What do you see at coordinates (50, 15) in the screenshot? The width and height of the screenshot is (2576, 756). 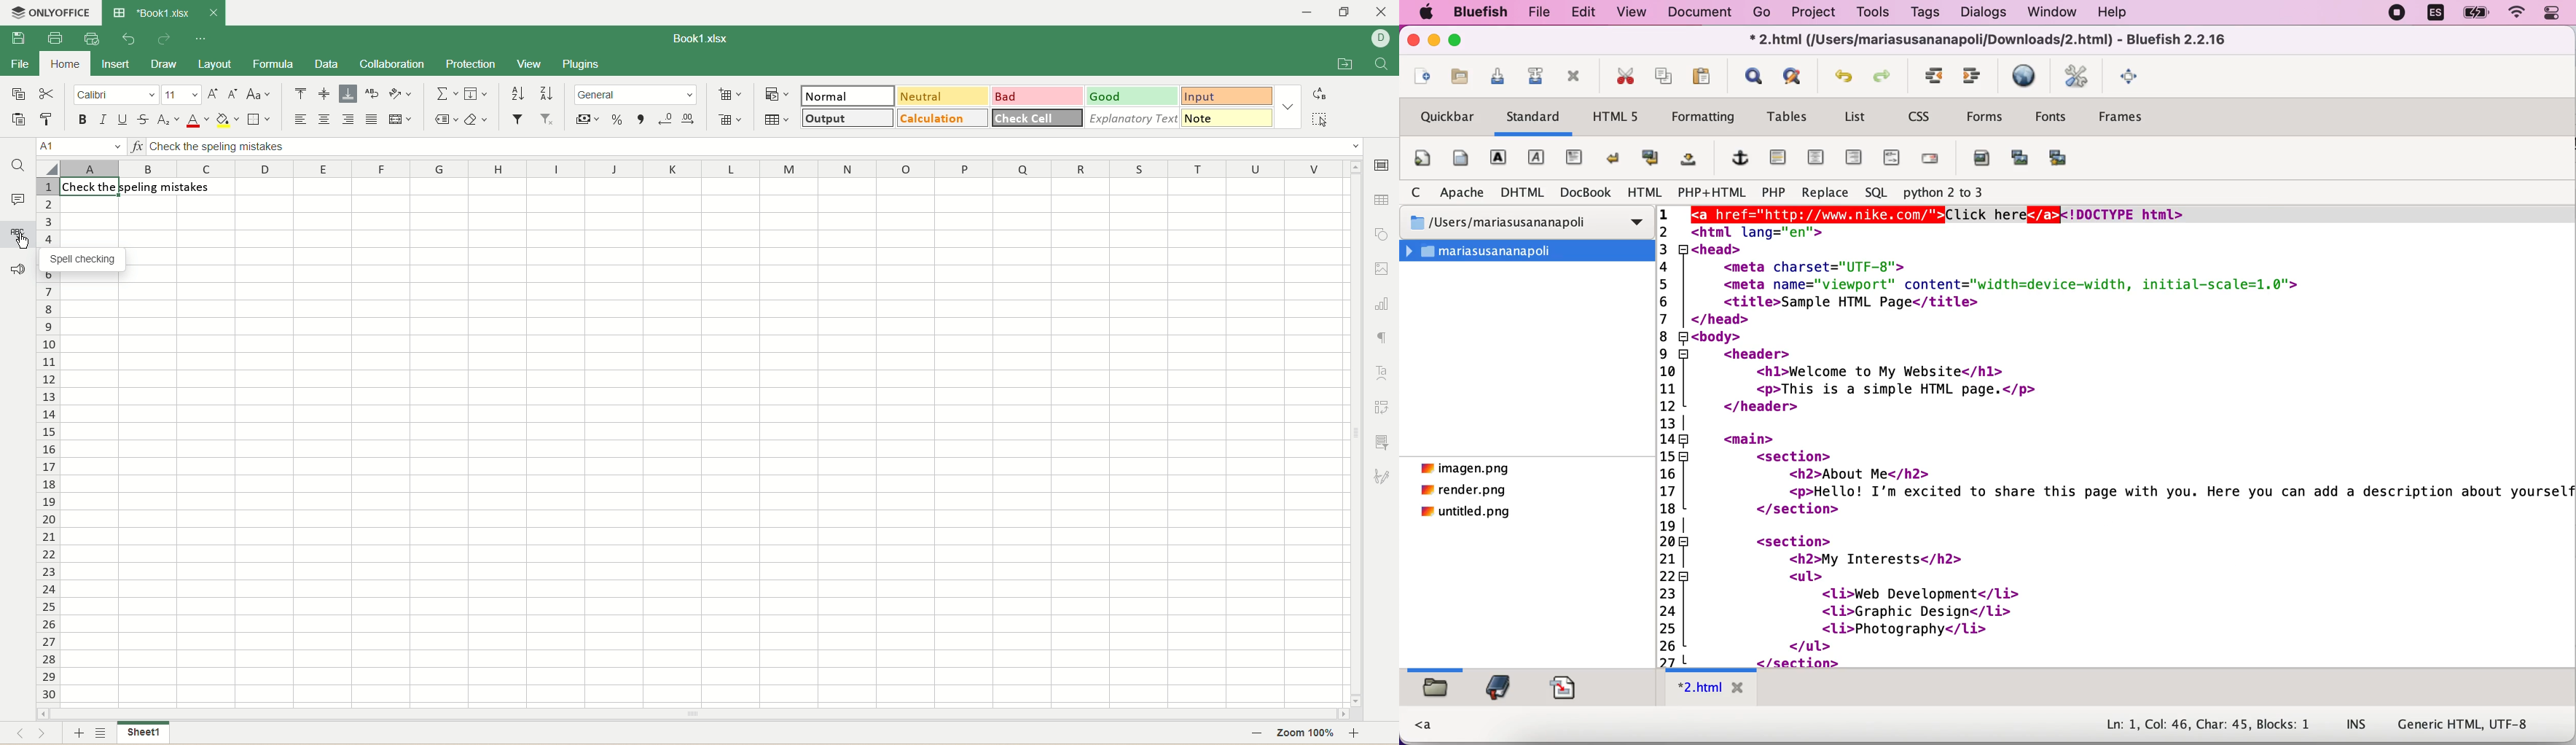 I see `onlyoffice` at bounding box center [50, 15].